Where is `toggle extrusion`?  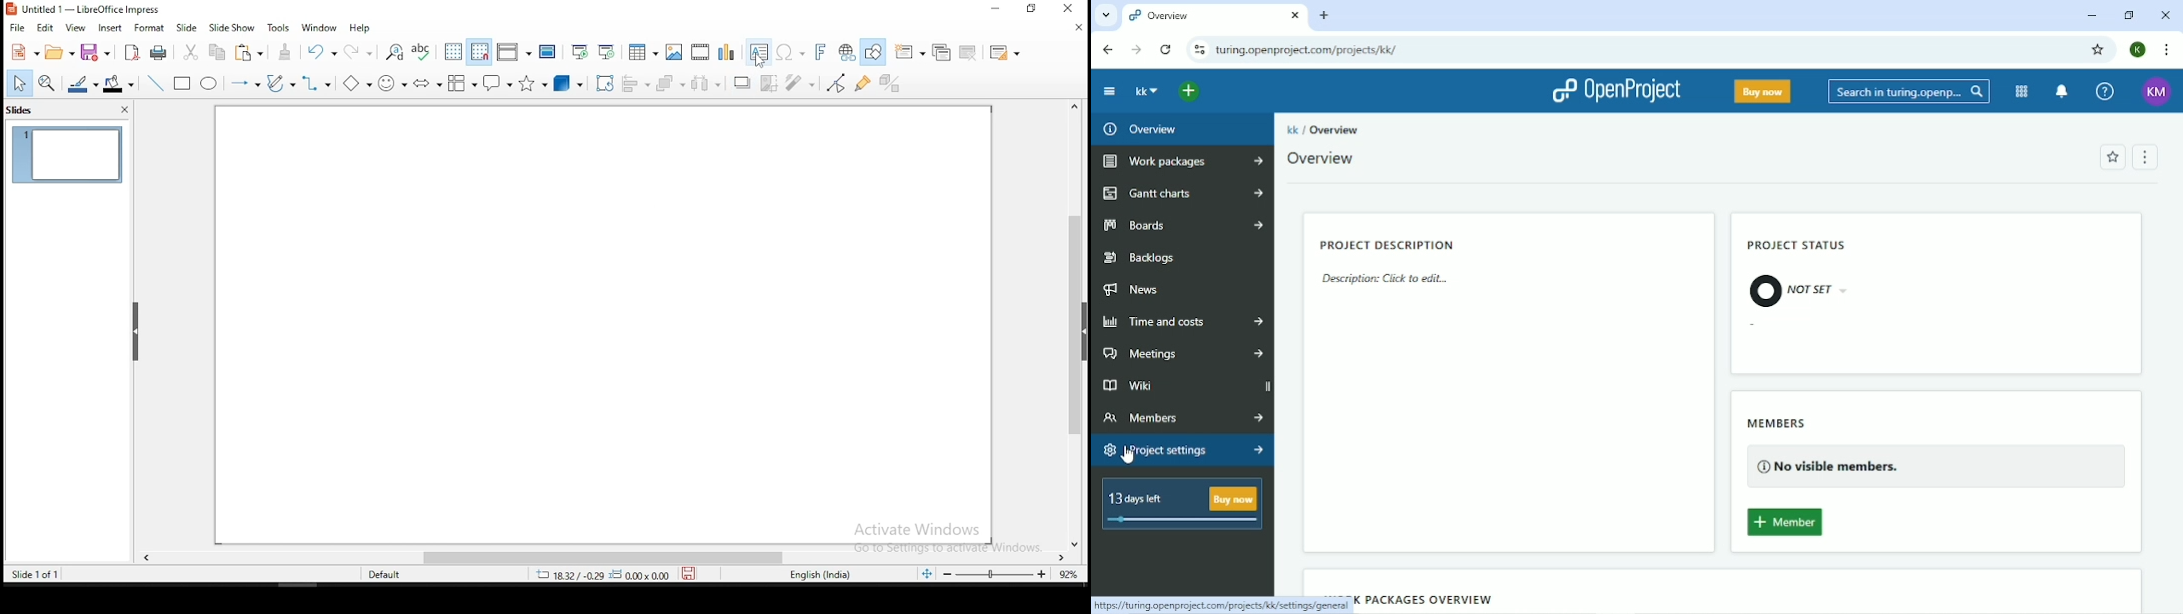
toggle extrusion is located at coordinates (892, 81).